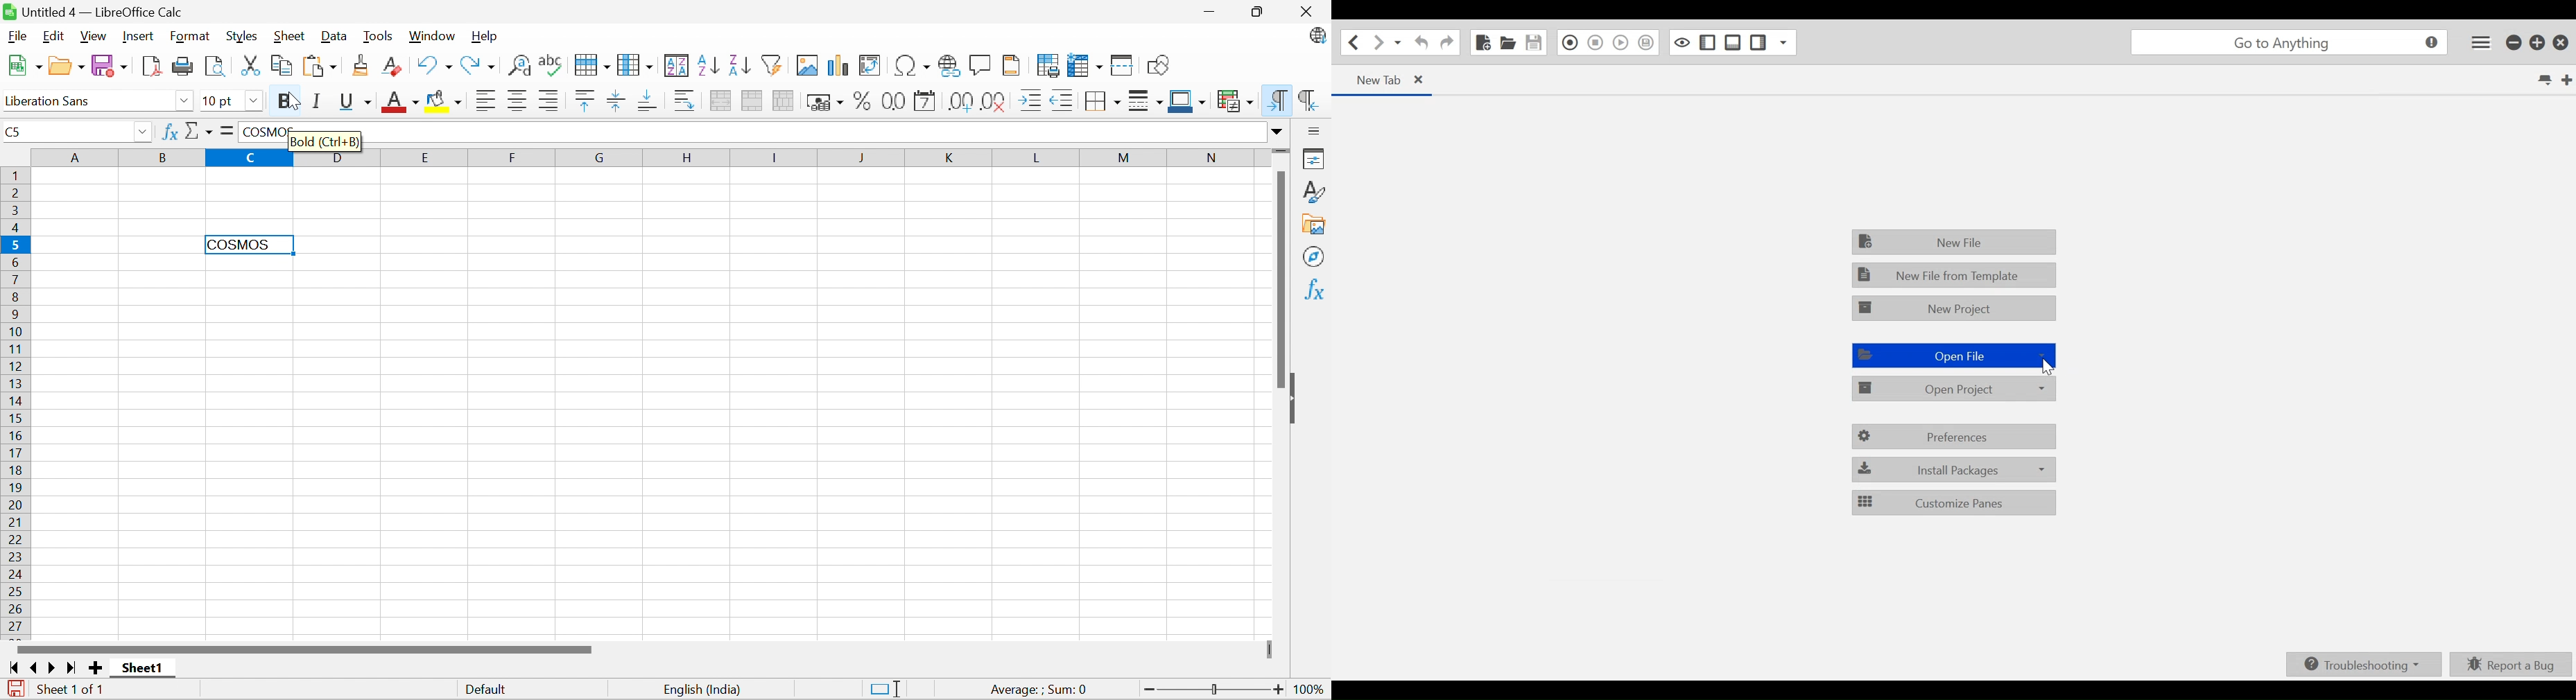 This screenshot has width=2576, height=700. What do you see at coordinates (400, 101) in the screenshot?
I see `Font Color` at bounding box center [400, 101].